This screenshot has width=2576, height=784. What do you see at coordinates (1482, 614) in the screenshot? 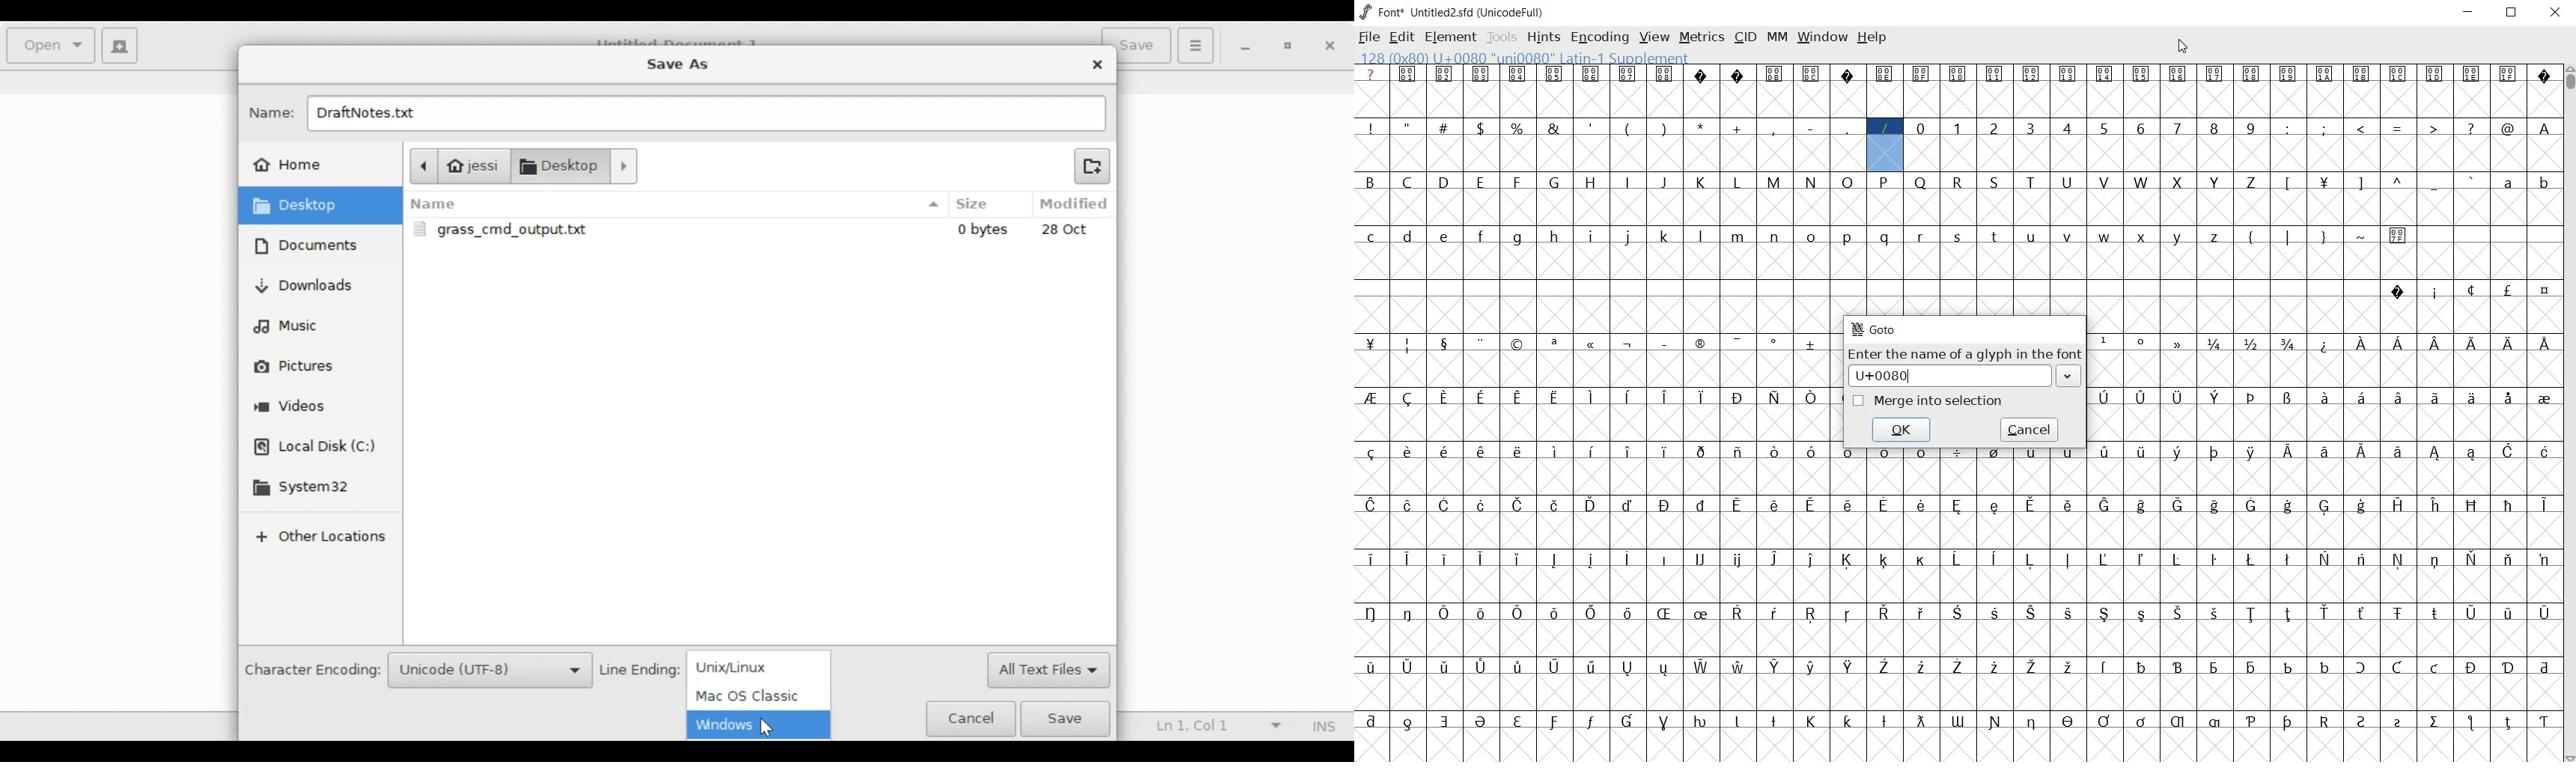
I see `glyph` at bounding box center [1482, 614].